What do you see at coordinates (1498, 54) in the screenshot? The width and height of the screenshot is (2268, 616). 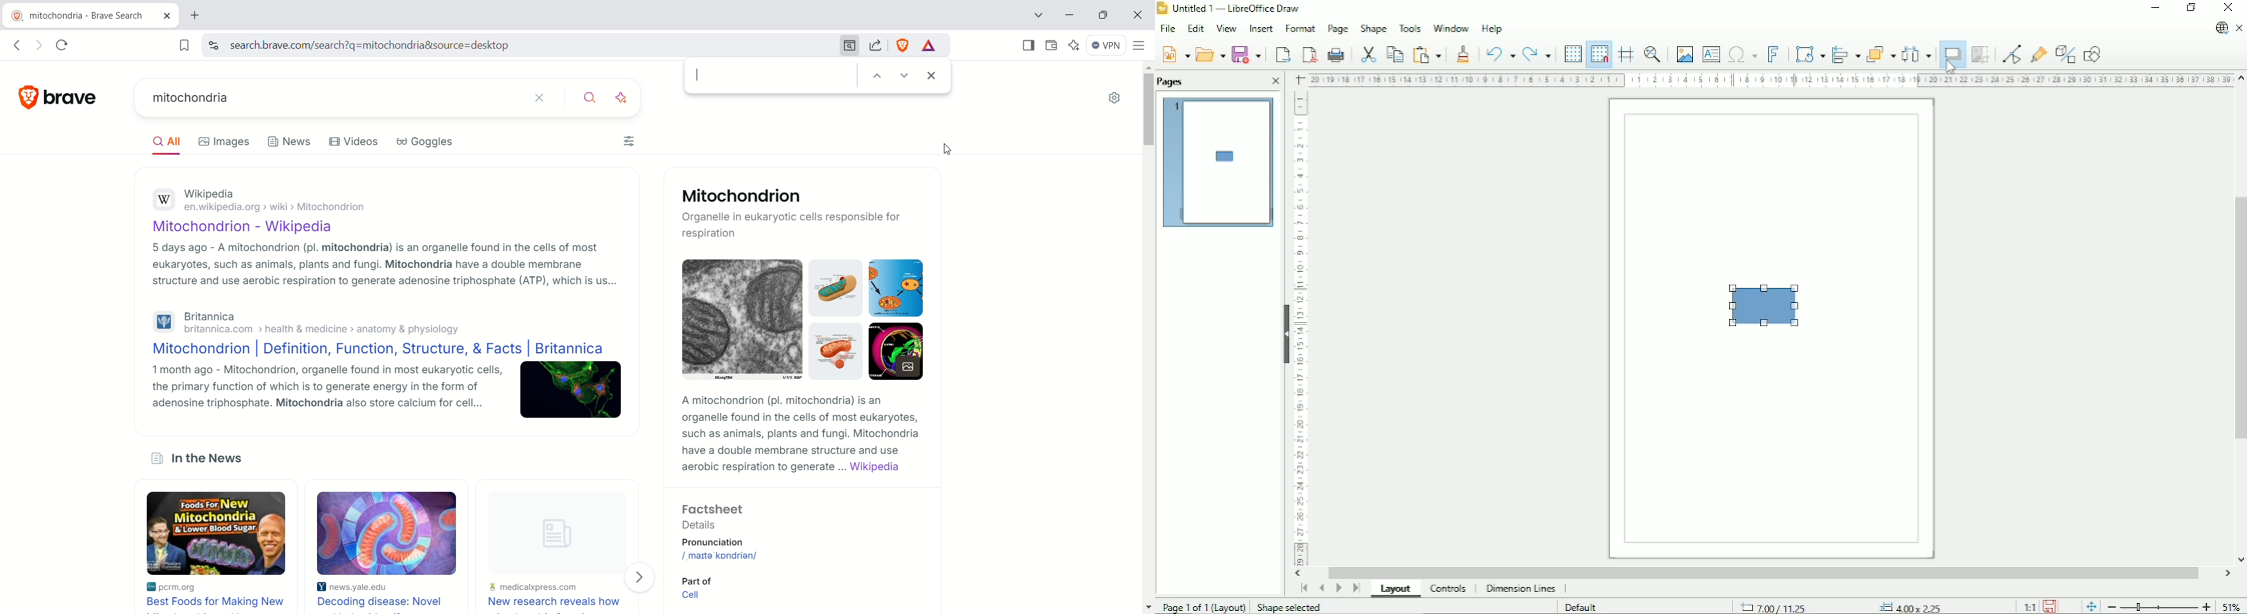 I see `Undo` at bounding box center [1498, 54].